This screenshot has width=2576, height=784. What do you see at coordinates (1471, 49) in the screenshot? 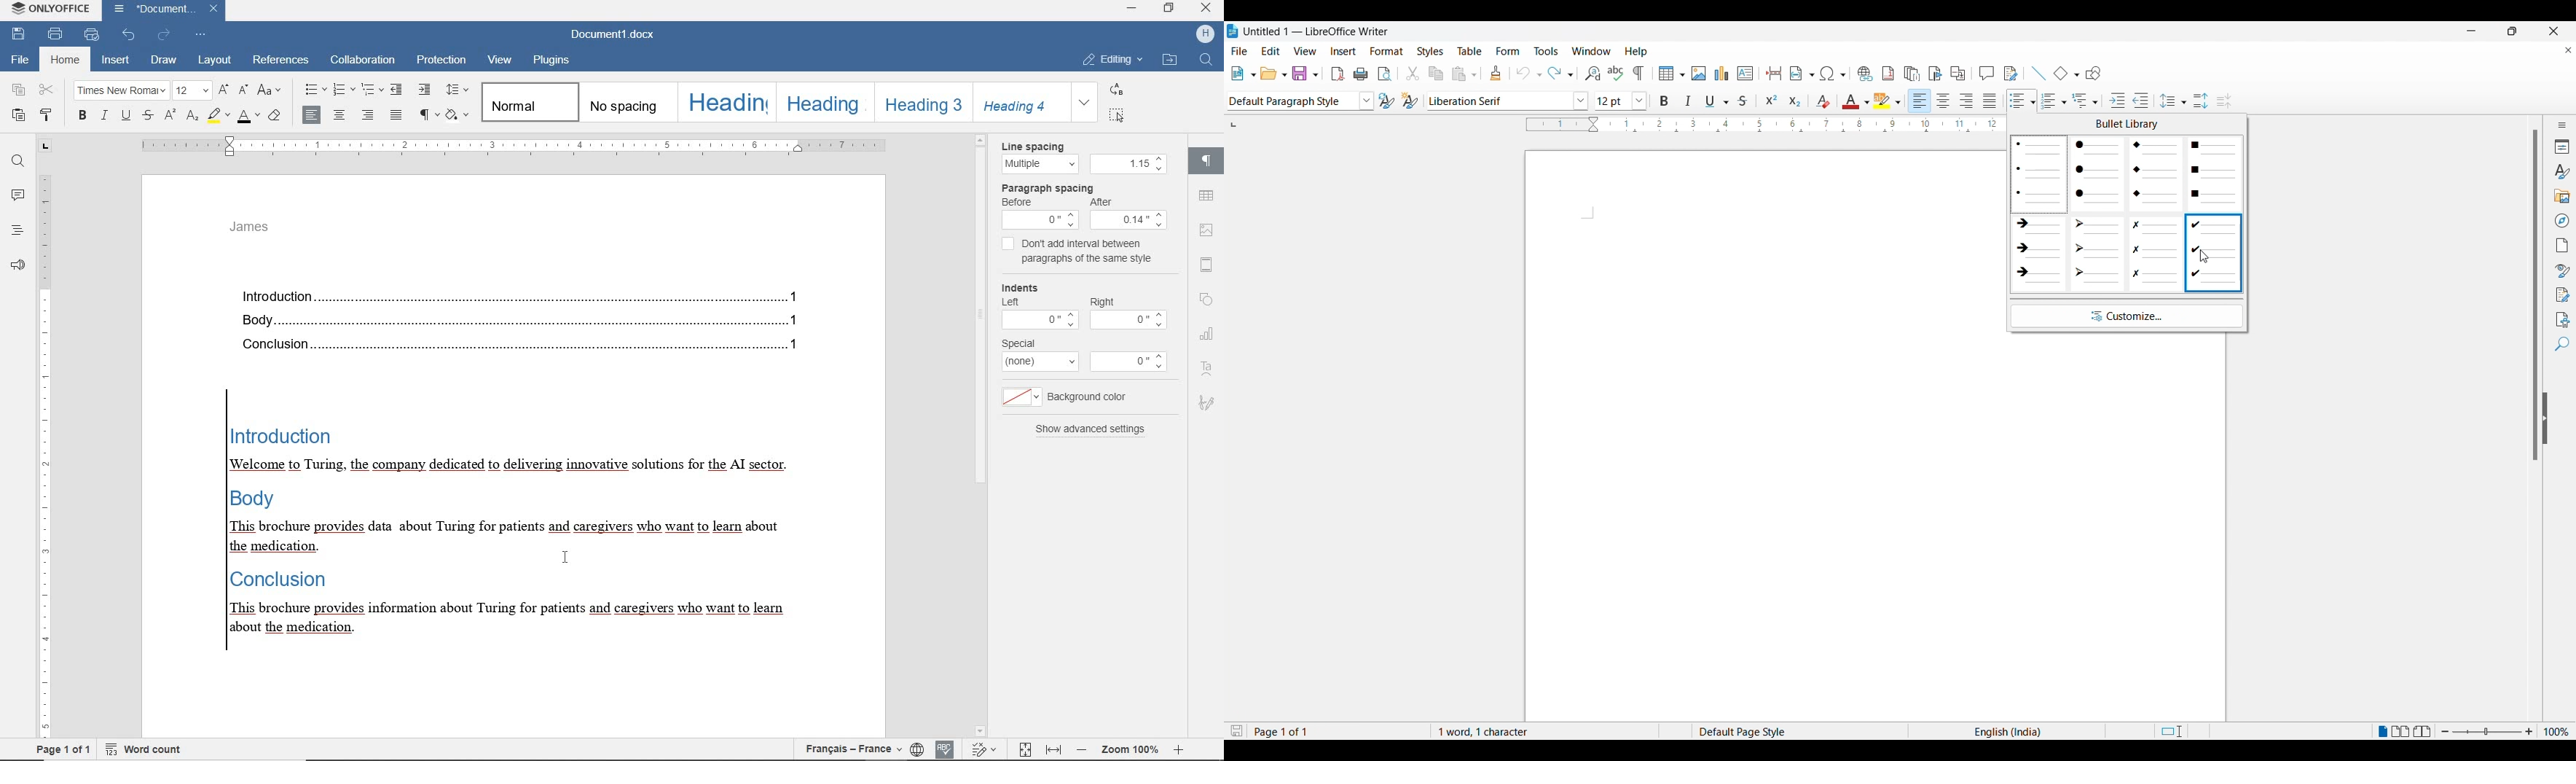
I see `Table` at bounding box center [1471, 49].